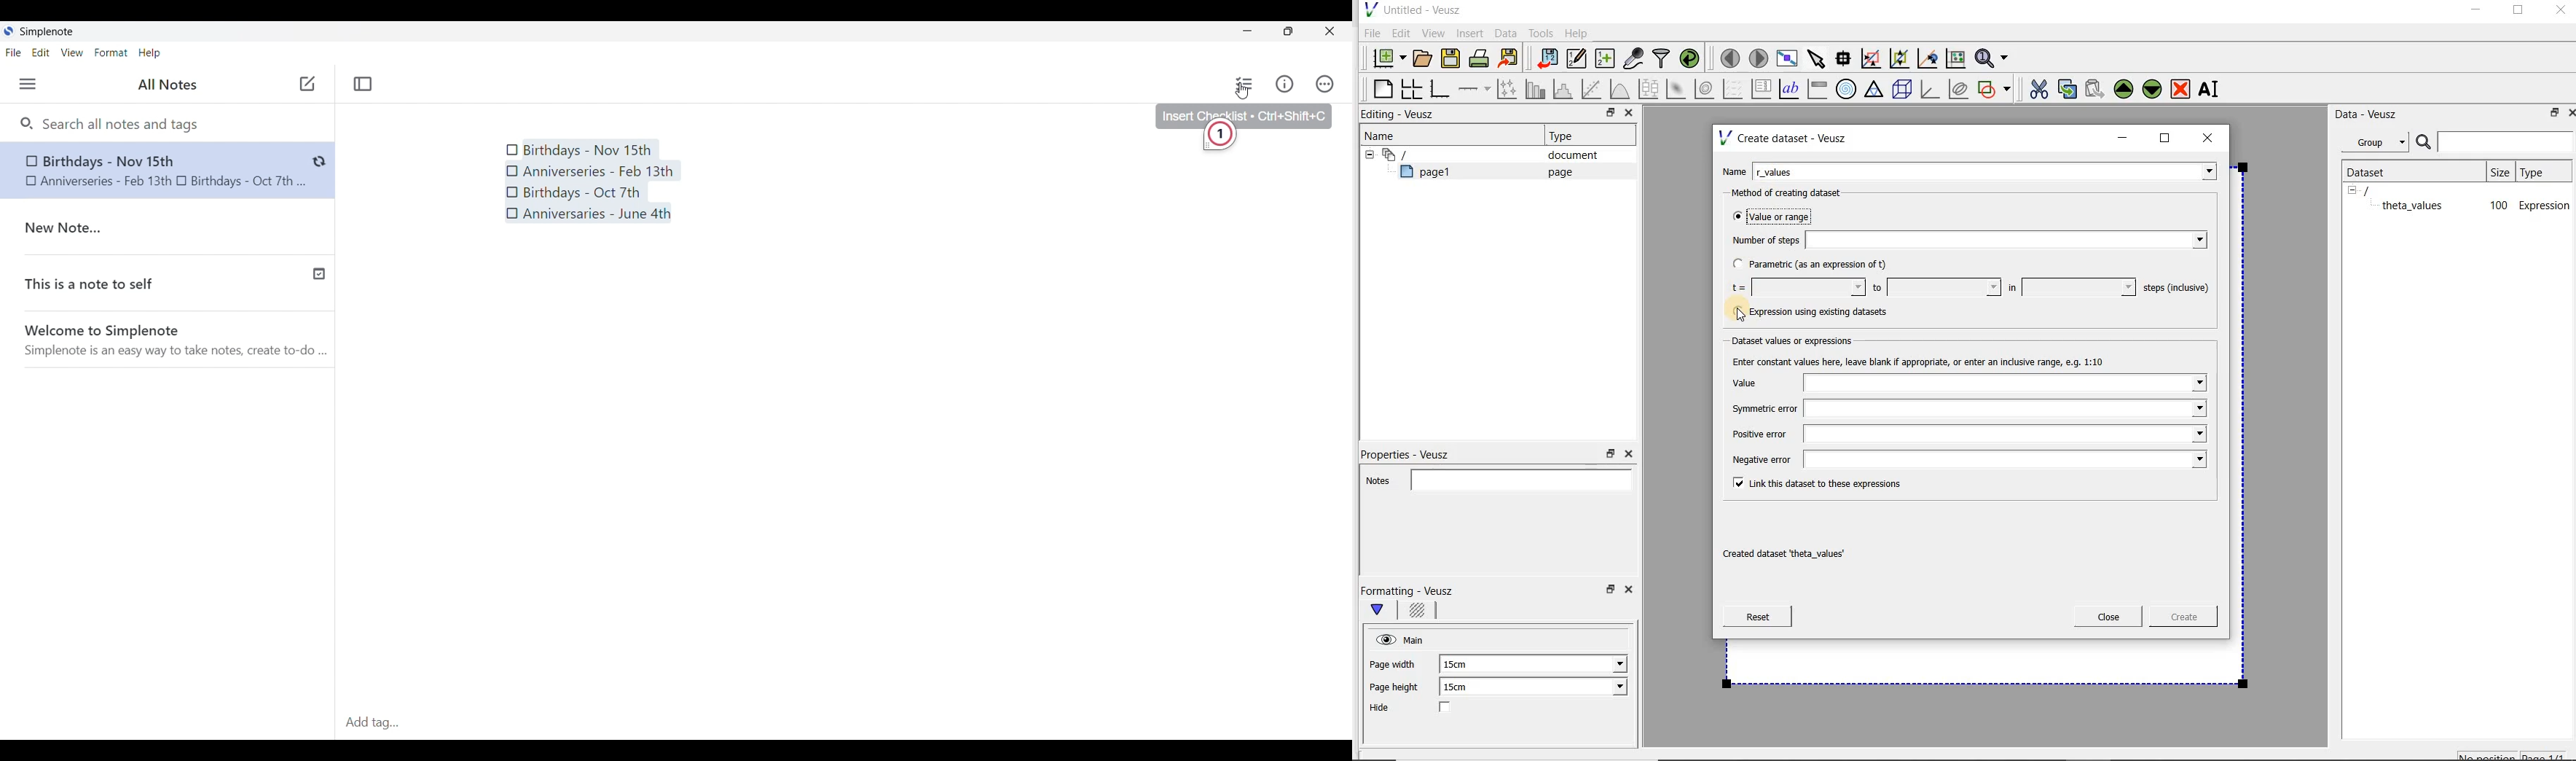 The height and width of the screenshot is (784, 2576). I want to click on click to zoom out of graph axes, so click(1900, 59).